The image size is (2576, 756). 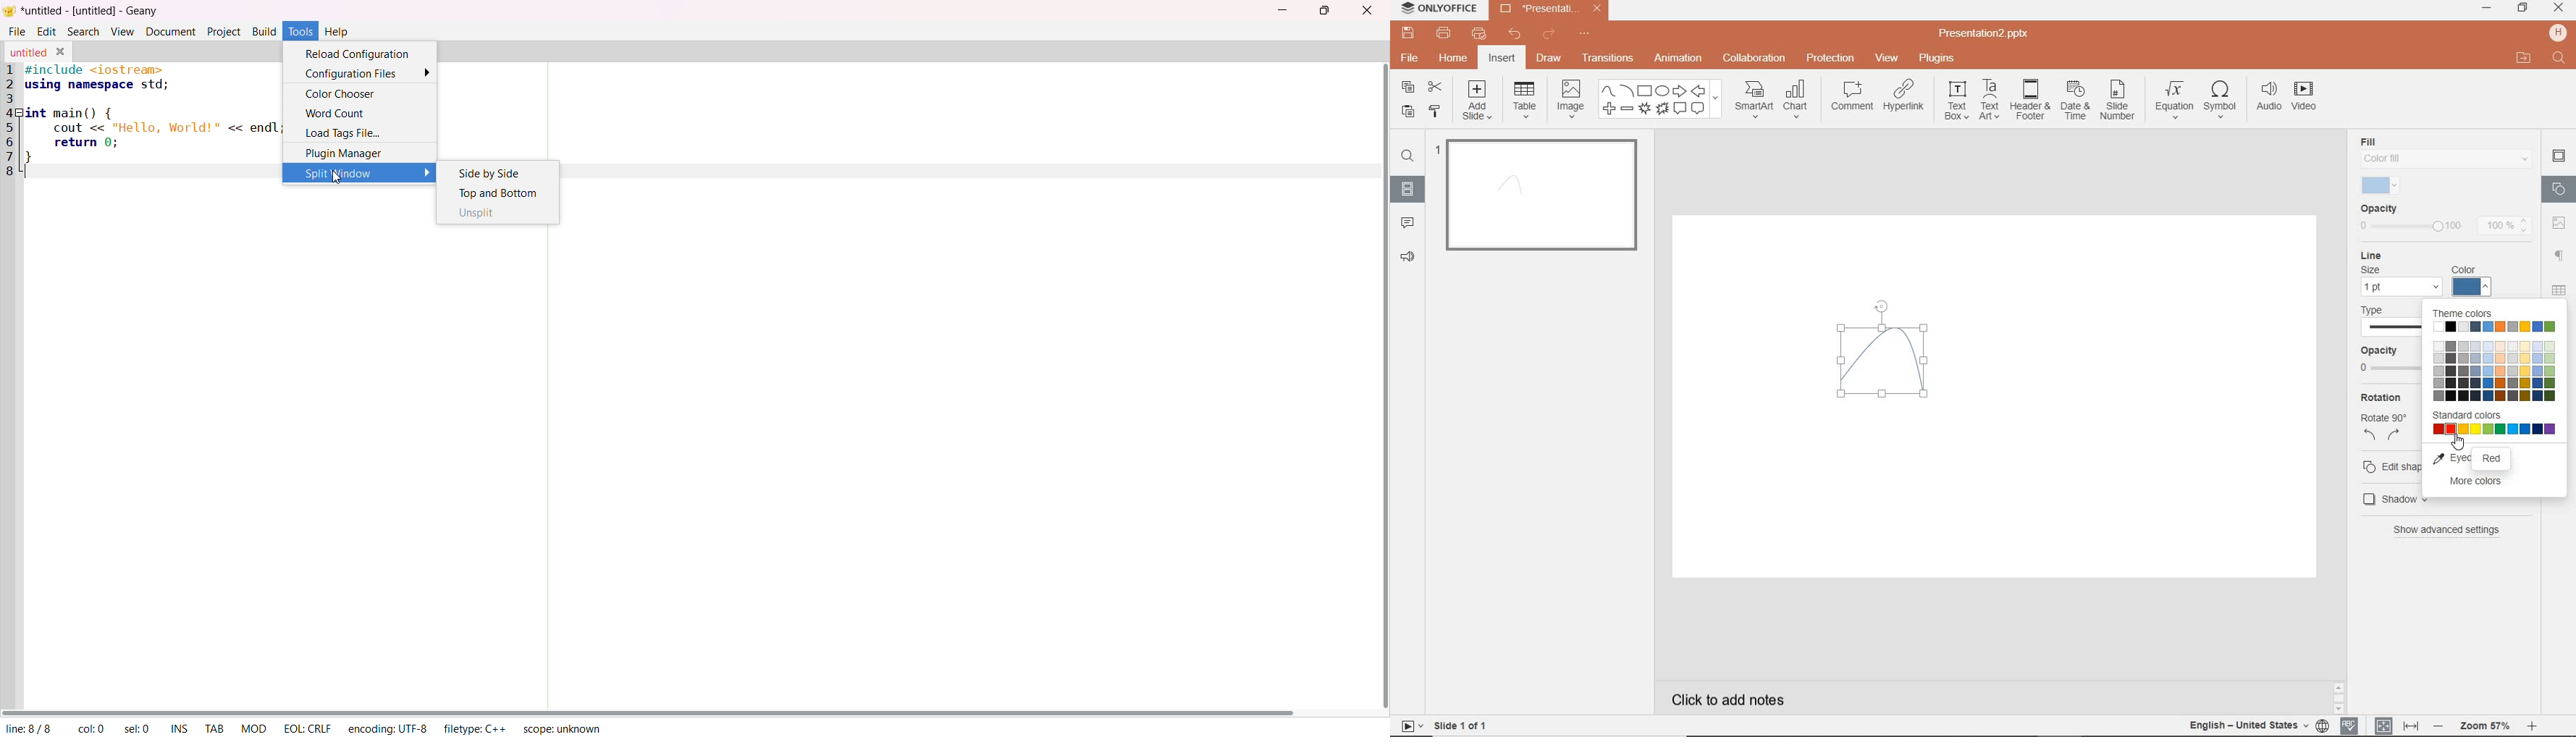 What do you see at coordinates (1889, 349) in the screenshot?
I see `curve drawn` at bounding box center [1889, 349].